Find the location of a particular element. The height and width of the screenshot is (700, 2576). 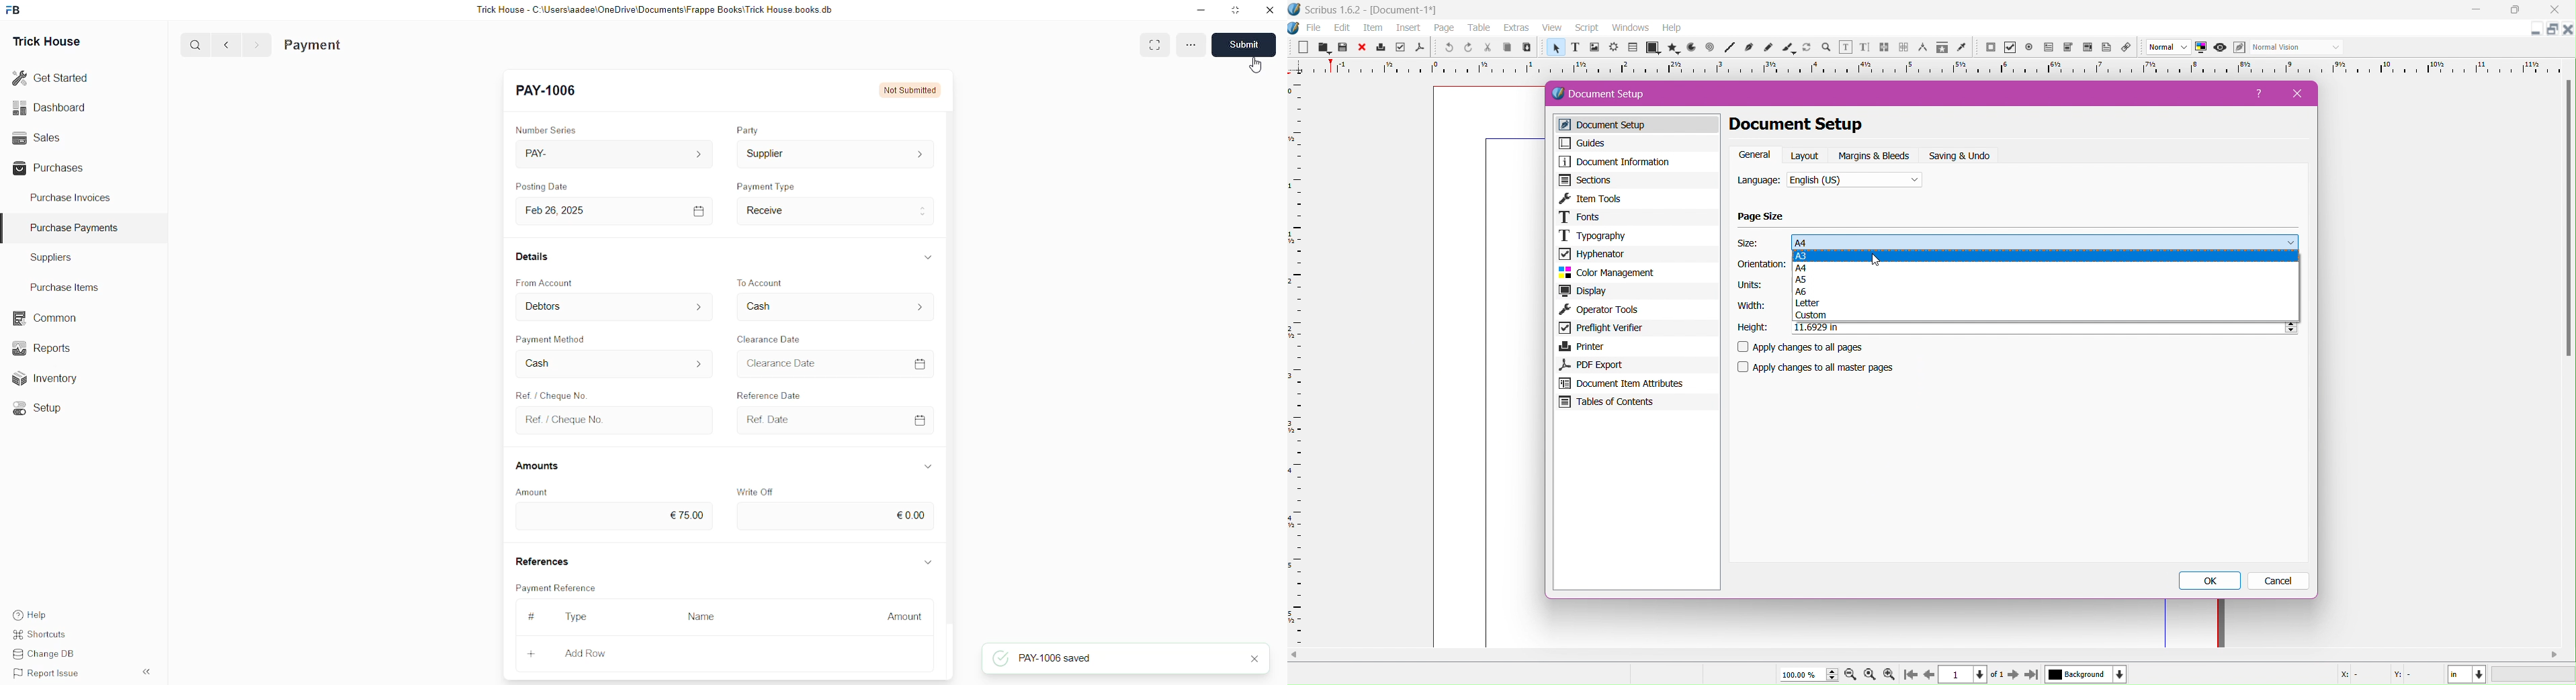

table menu is located at coordinates (1479, 28).